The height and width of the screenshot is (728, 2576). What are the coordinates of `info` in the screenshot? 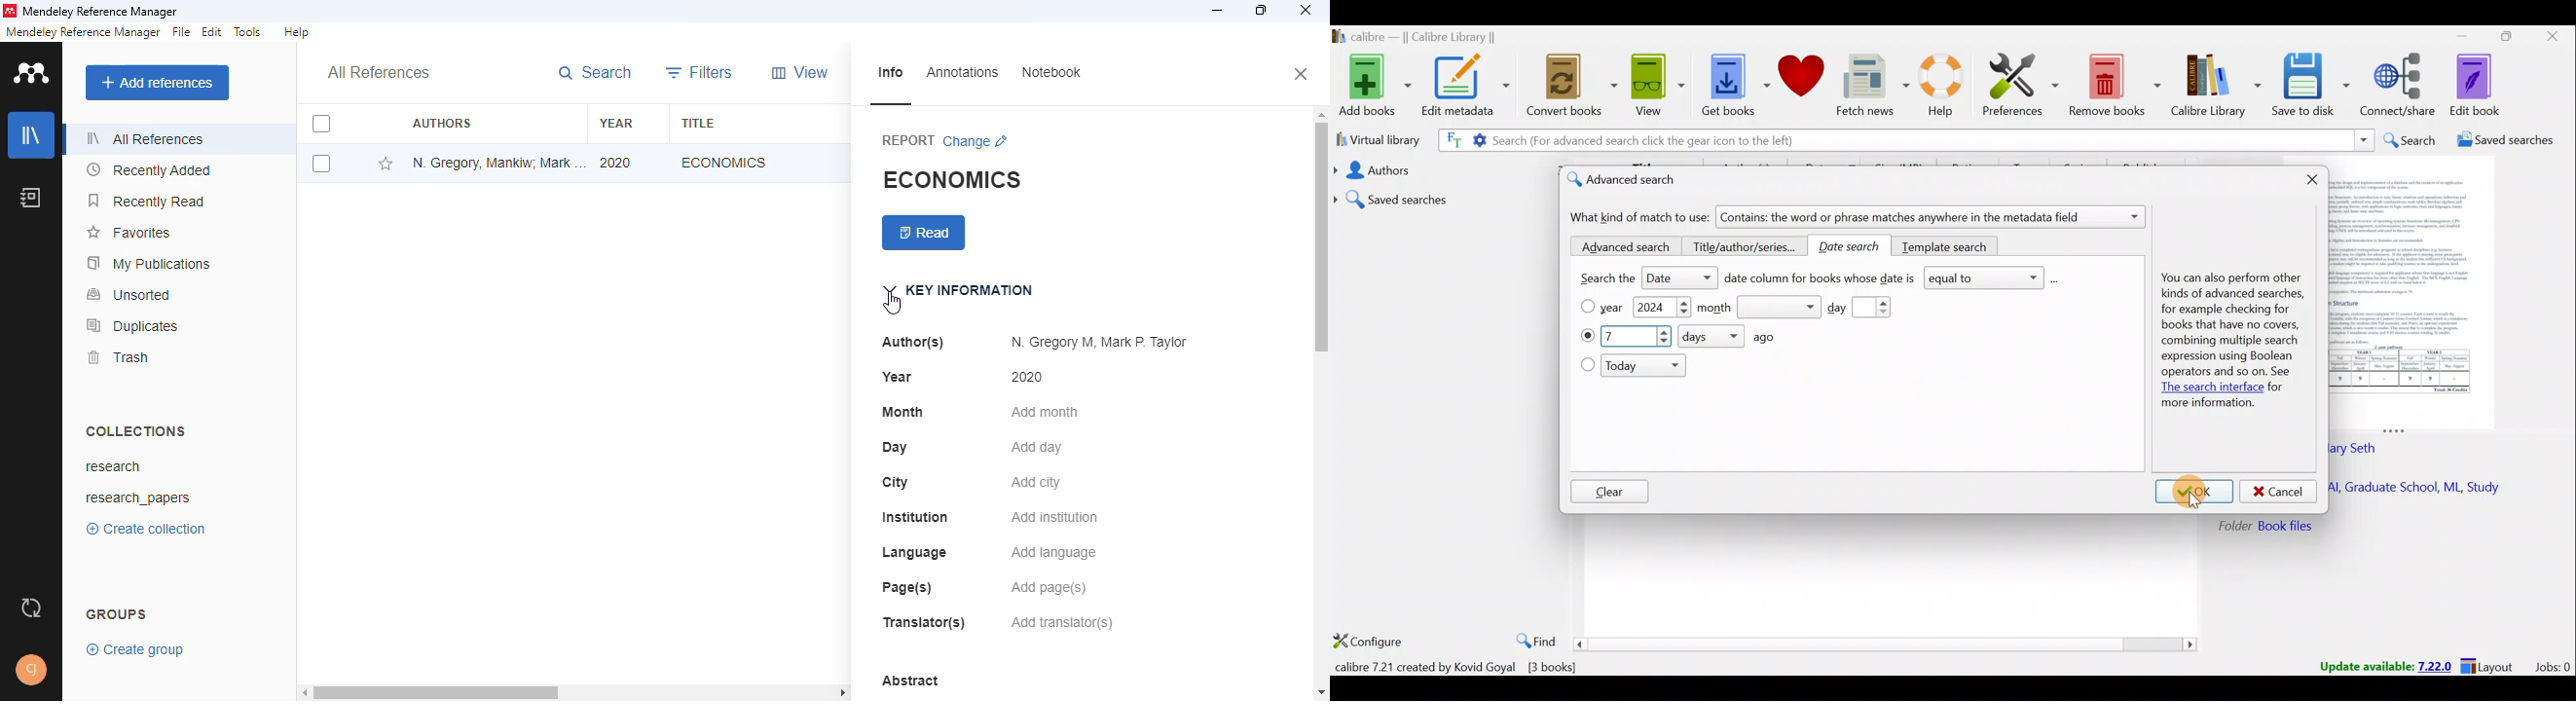 It's located at (890, 73).